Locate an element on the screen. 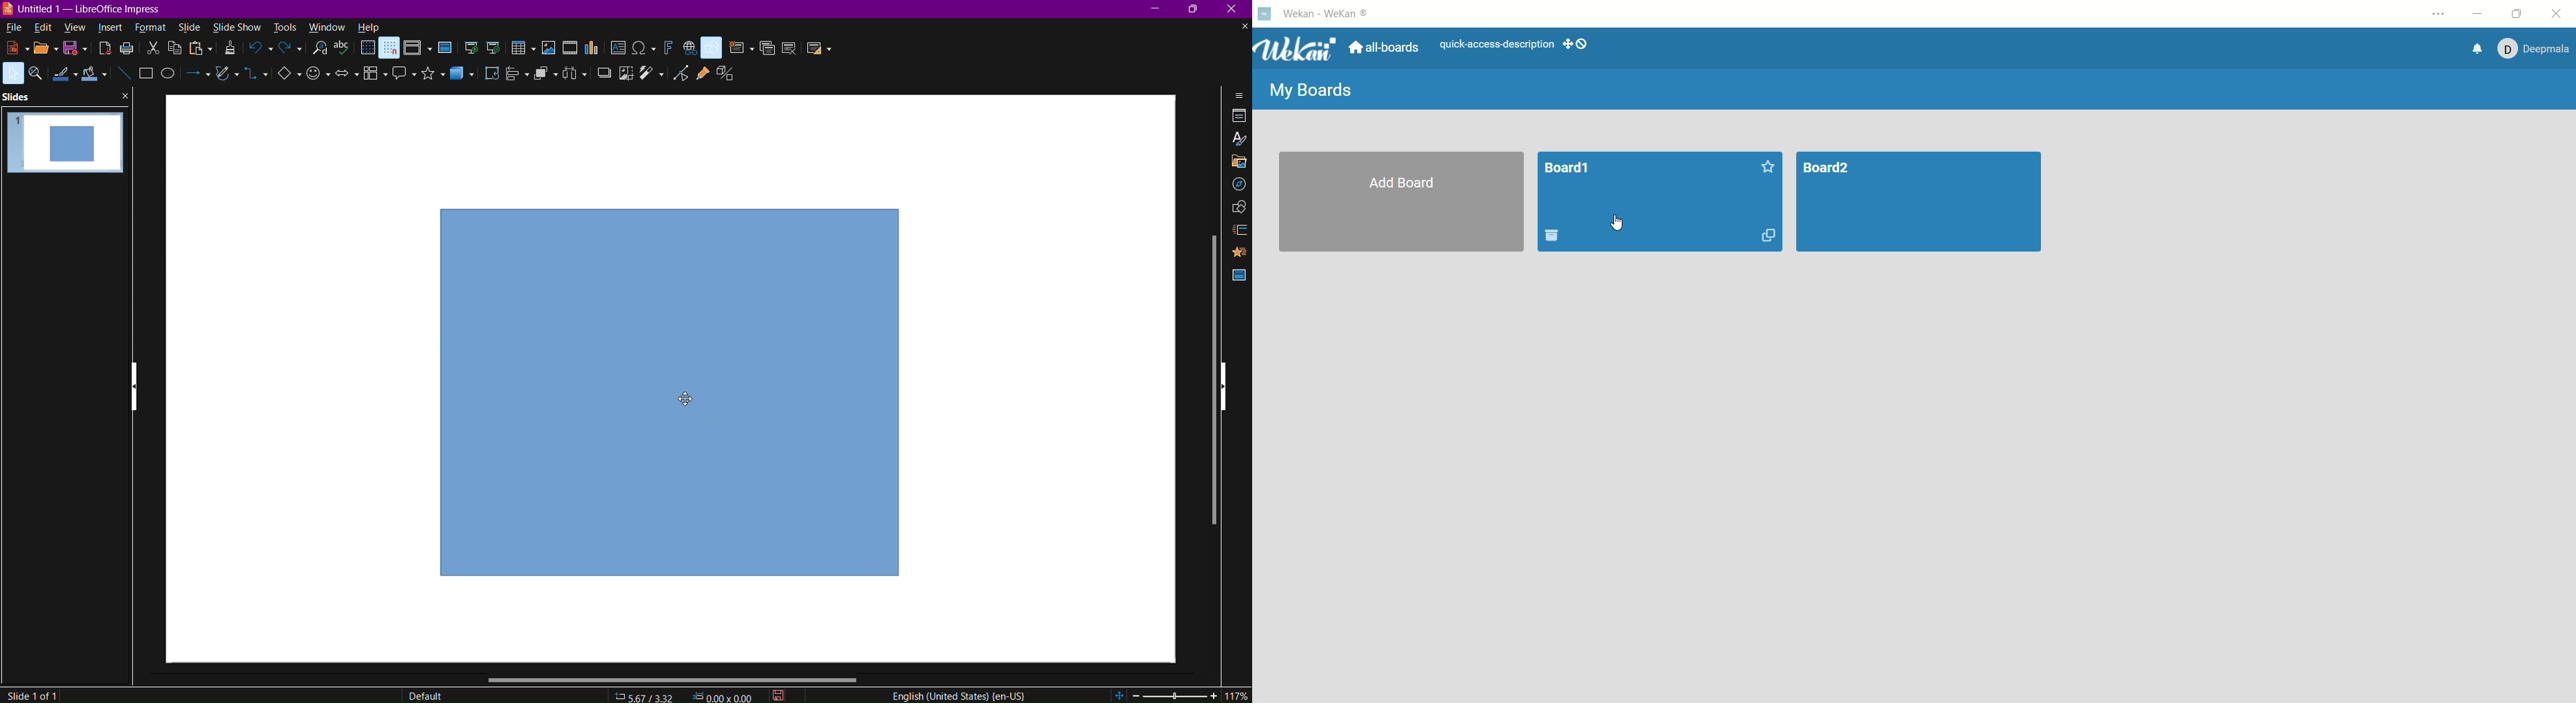 This screenshot has width=2576, height=728. notification is located at coordinates (2478, 49).